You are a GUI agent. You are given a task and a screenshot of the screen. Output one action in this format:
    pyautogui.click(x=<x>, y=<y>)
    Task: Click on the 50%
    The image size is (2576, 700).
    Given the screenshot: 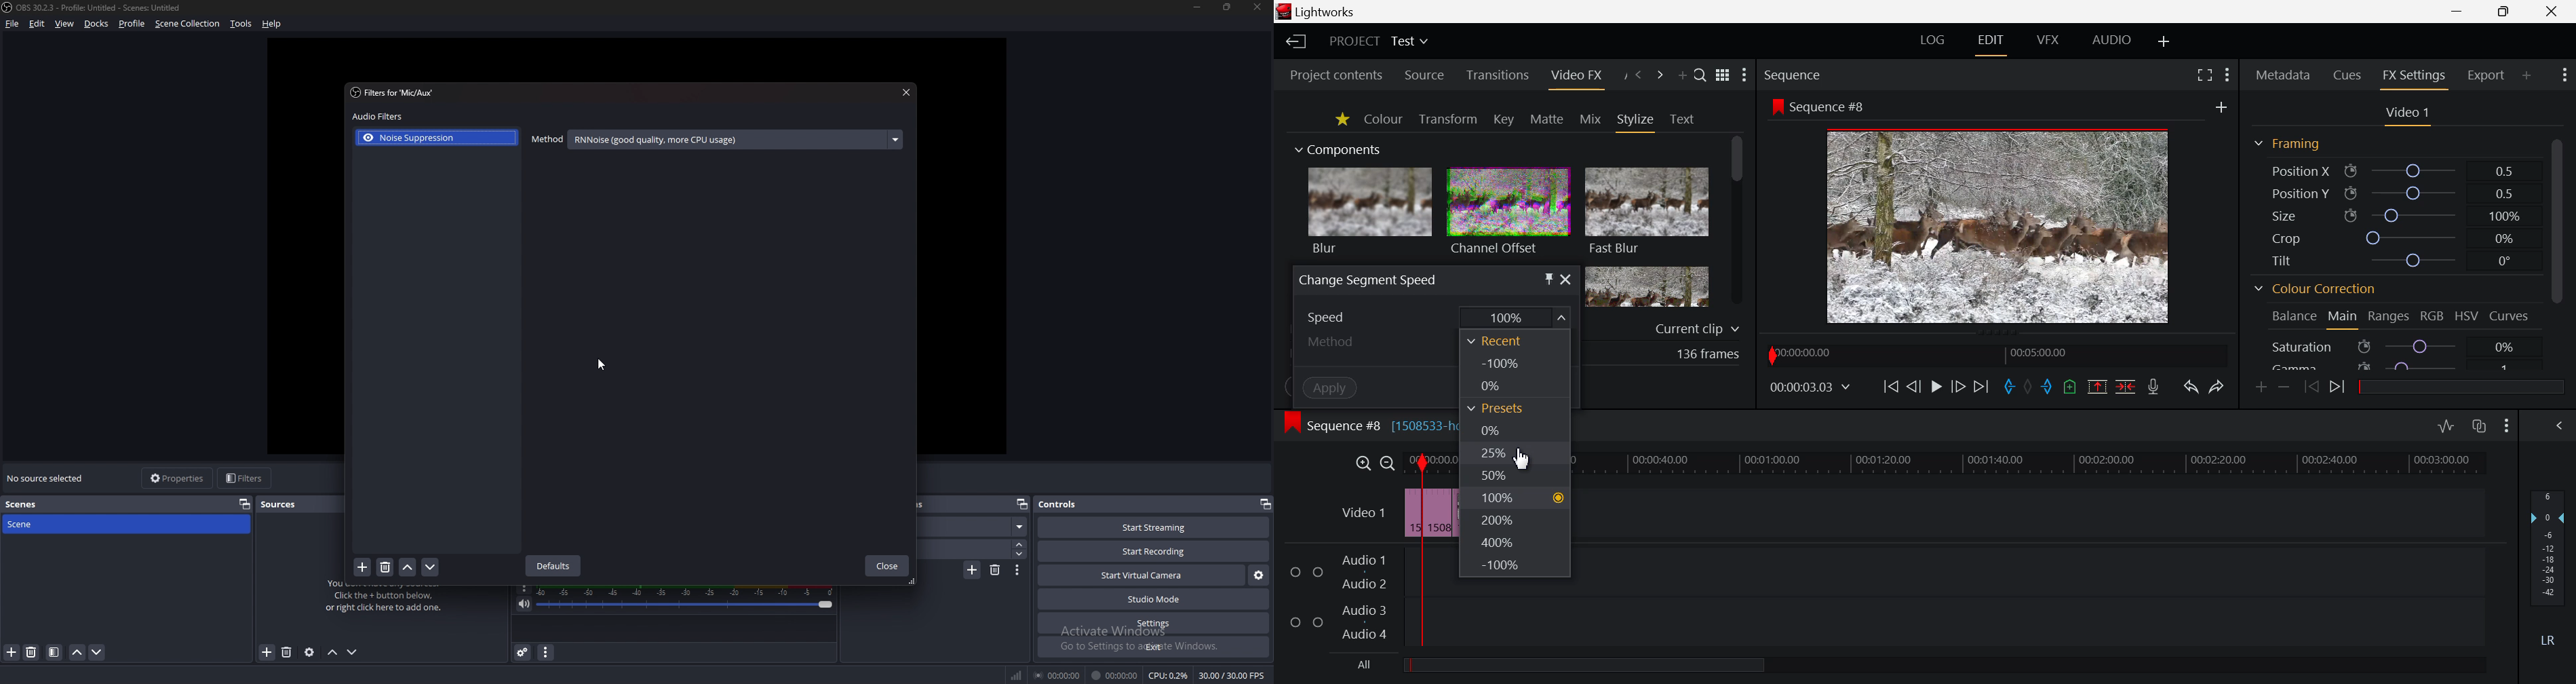 What is the action you would take?
    pyautogui.click(x=1517, y=476)
    